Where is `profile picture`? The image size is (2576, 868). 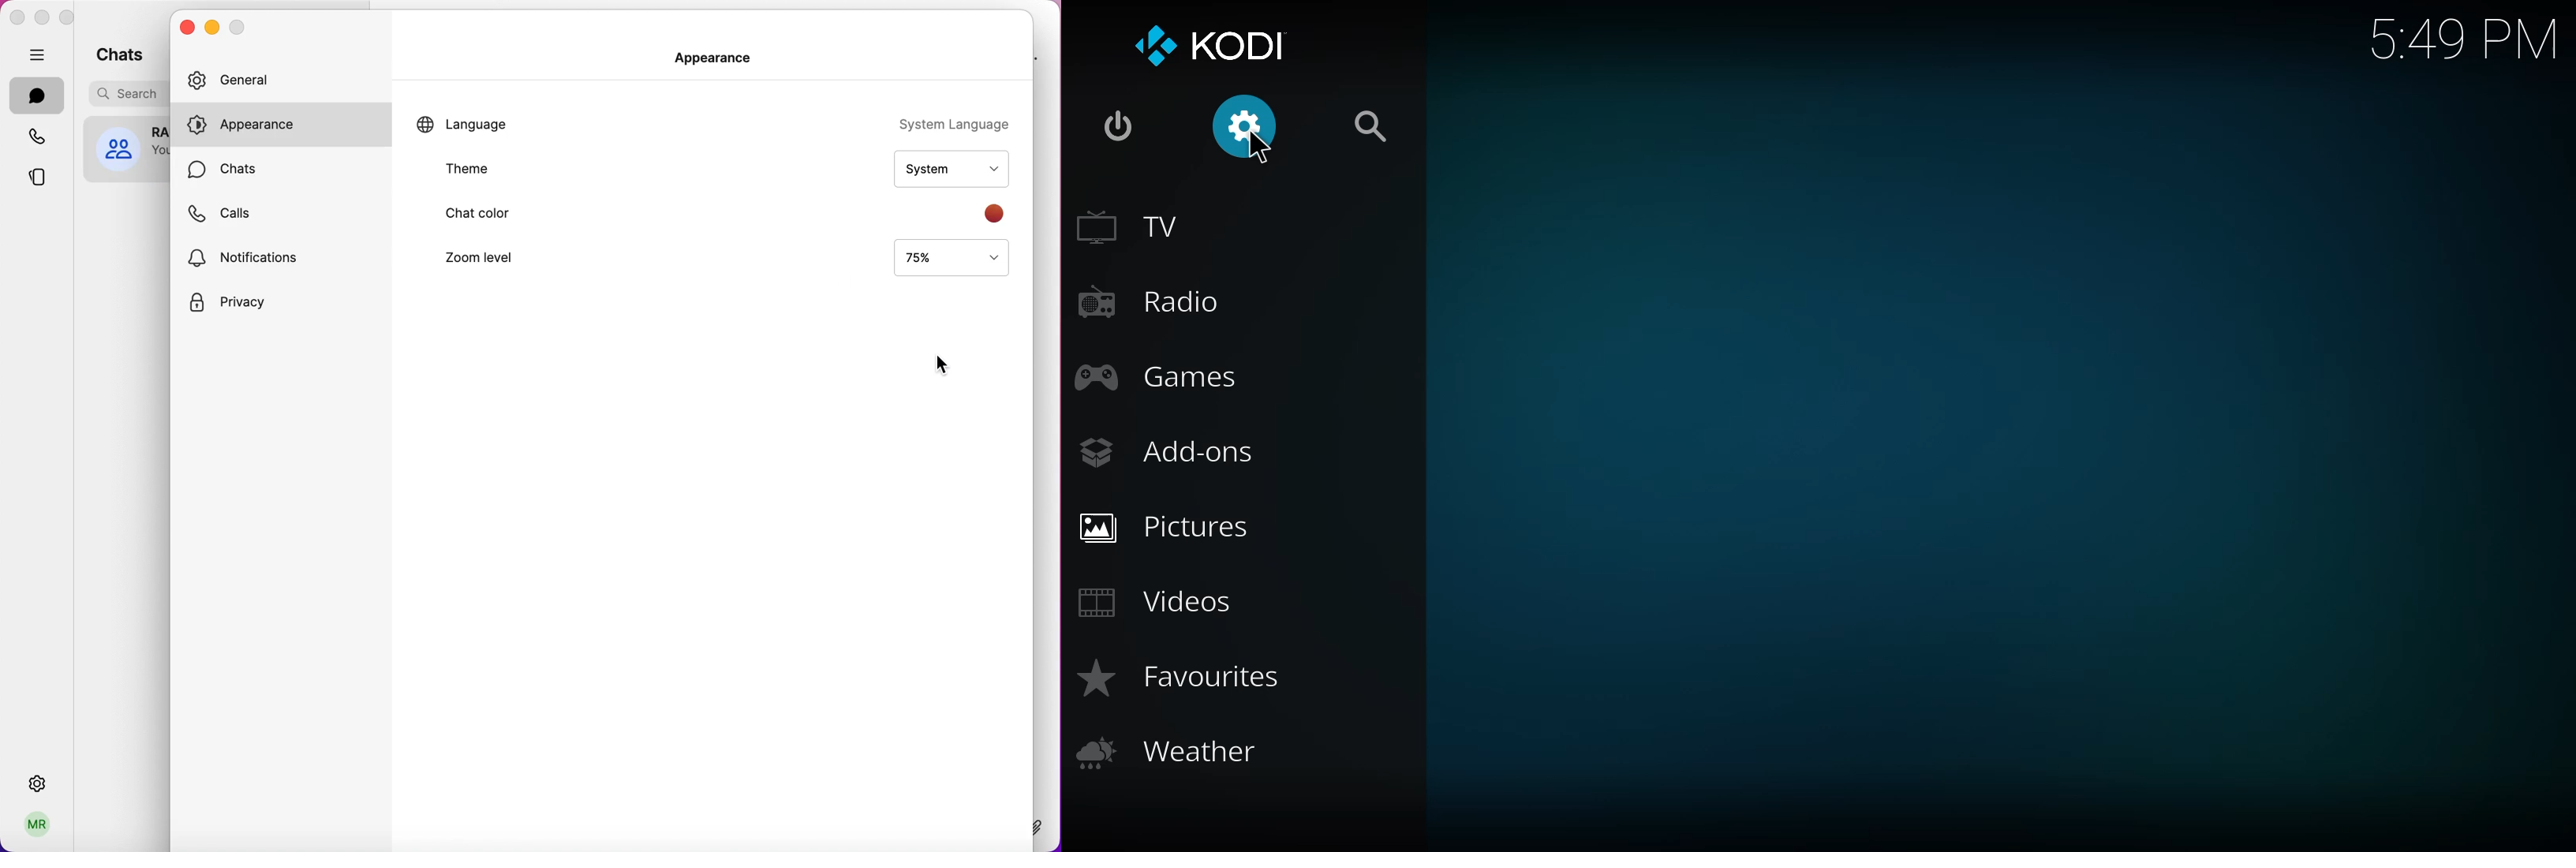
profile picture is located at coordinates (125, 149).